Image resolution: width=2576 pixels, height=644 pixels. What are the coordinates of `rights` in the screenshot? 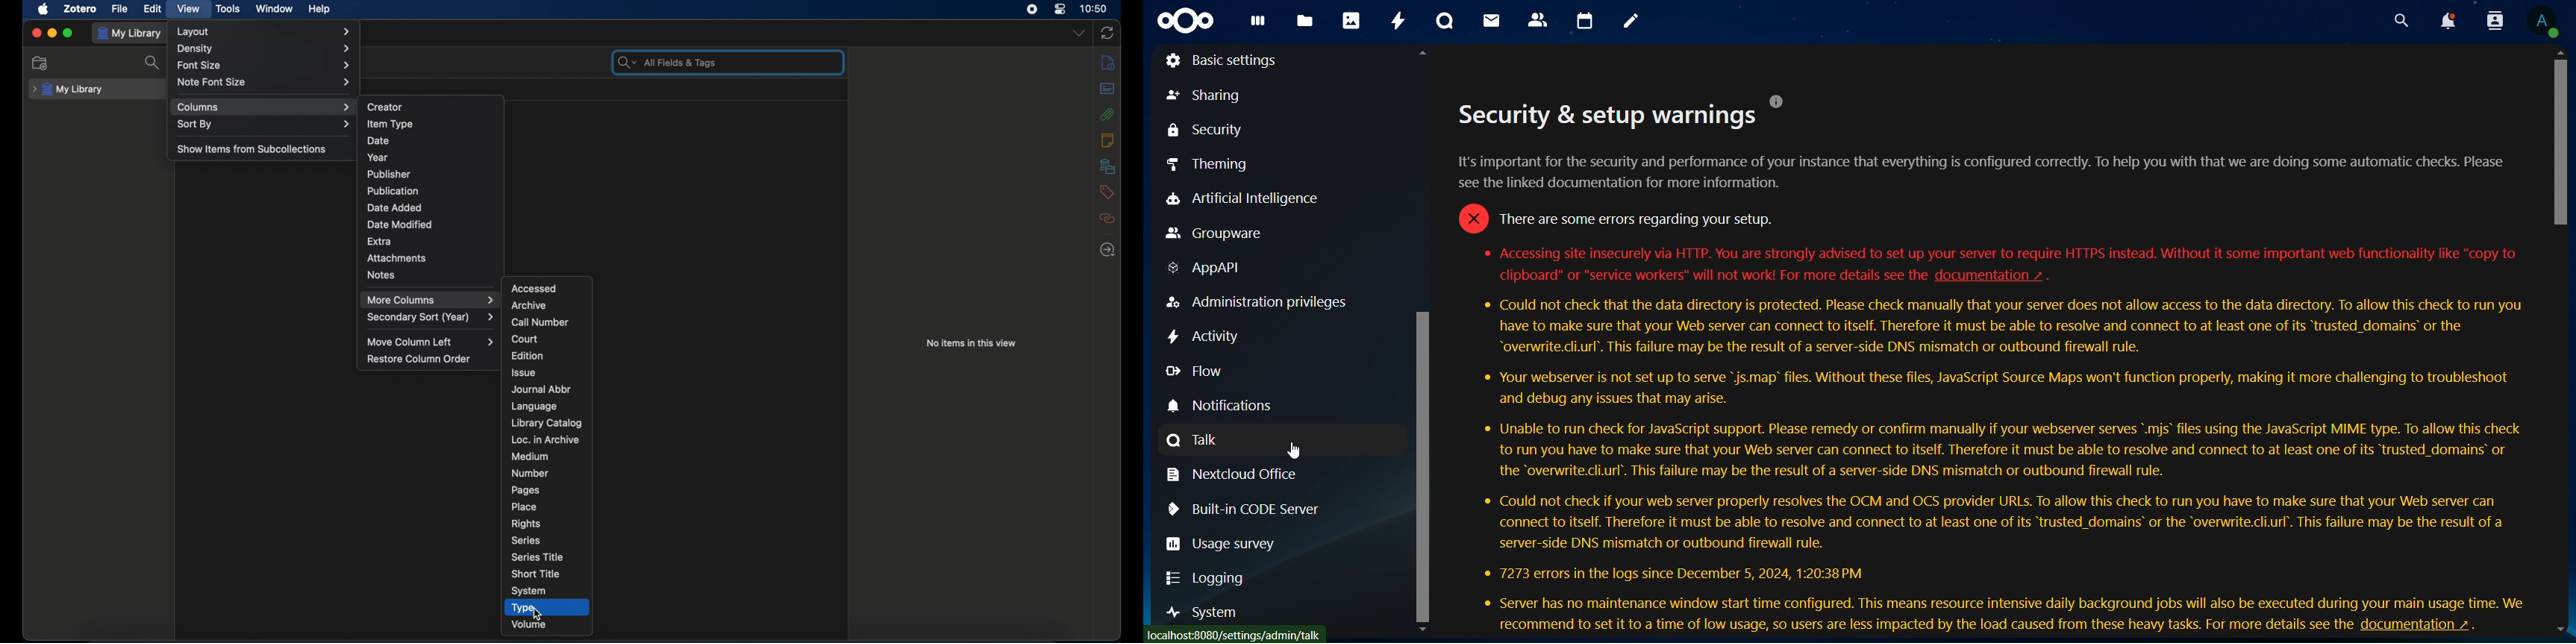 It's located at (527, 524).